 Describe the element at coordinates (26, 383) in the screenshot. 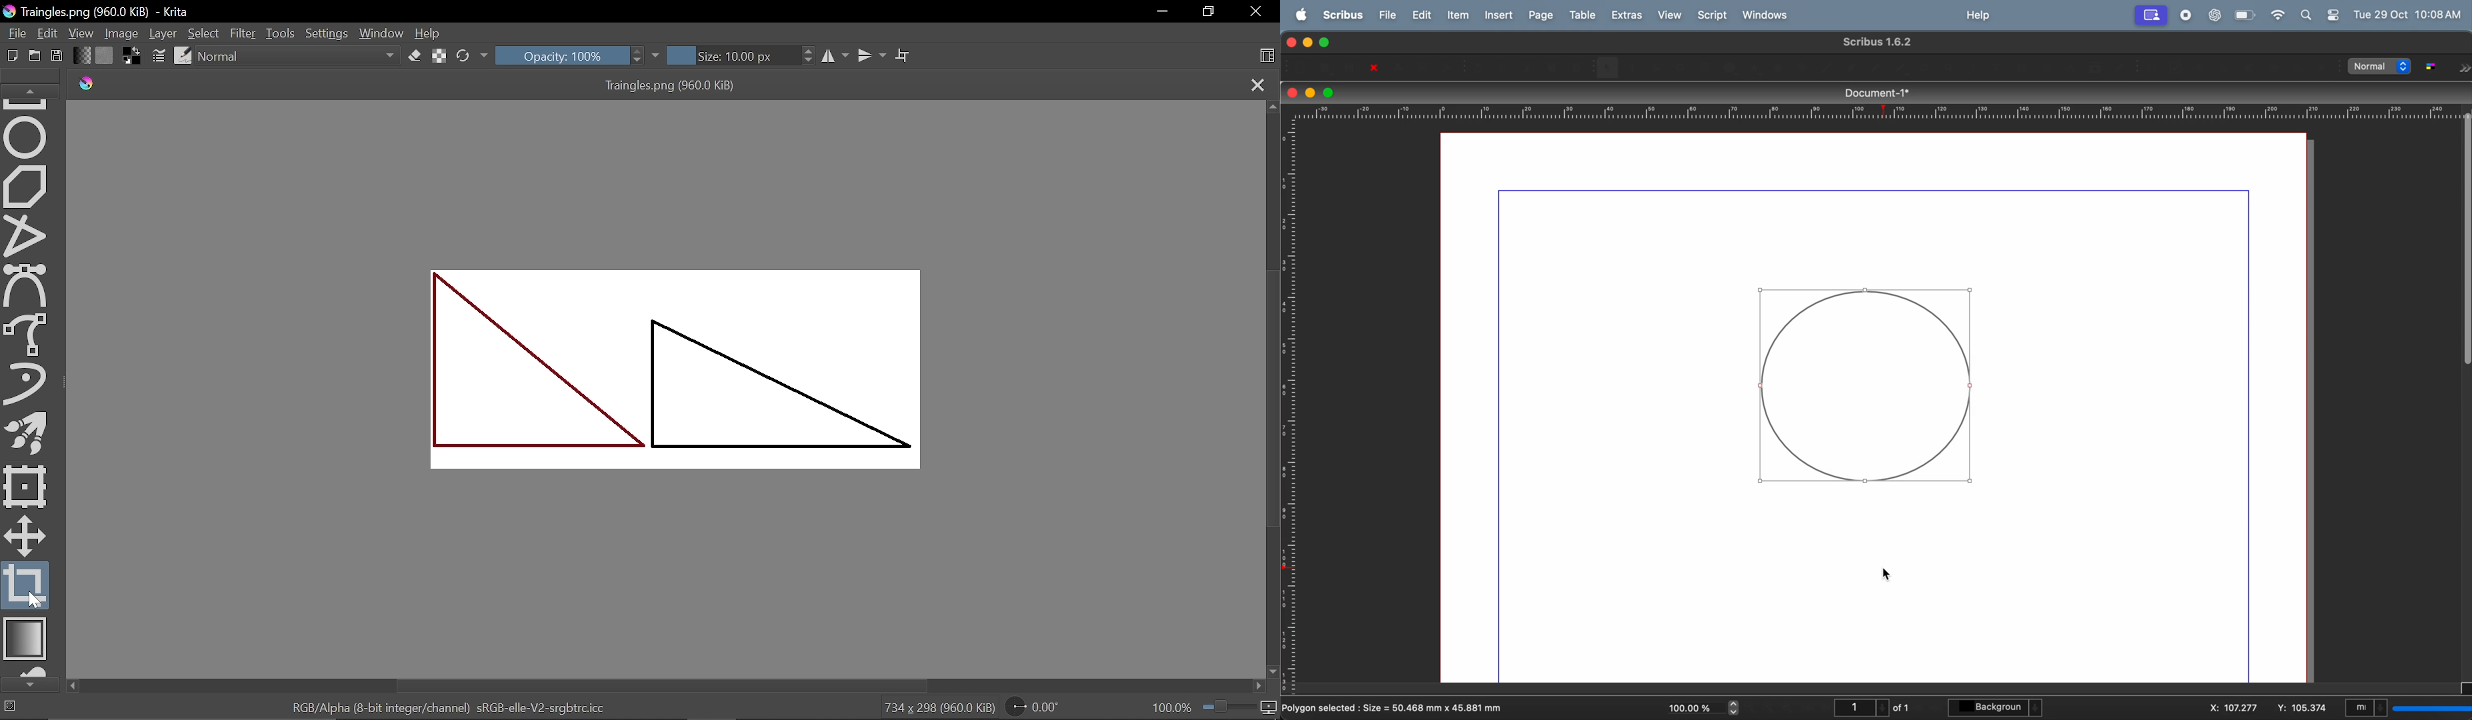

I see `Dynamic brush tool` at that location.